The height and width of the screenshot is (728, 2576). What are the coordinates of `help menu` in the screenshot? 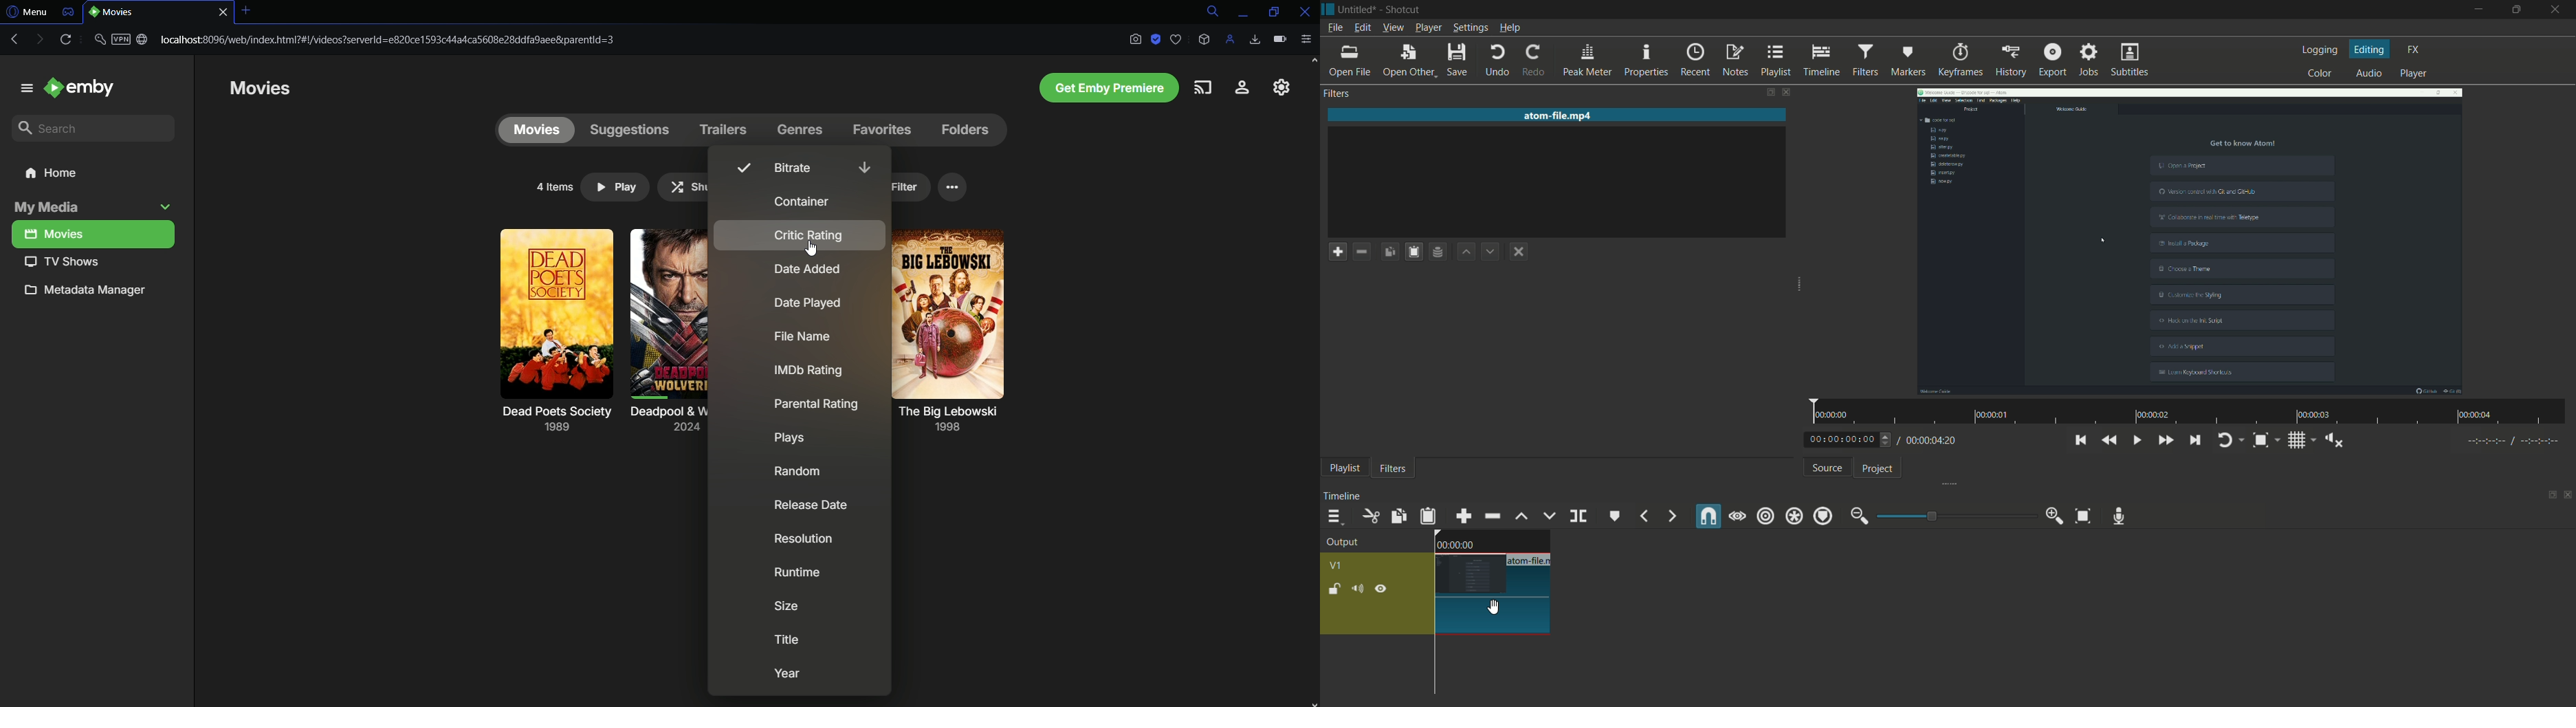 It's located at (1510, 27).